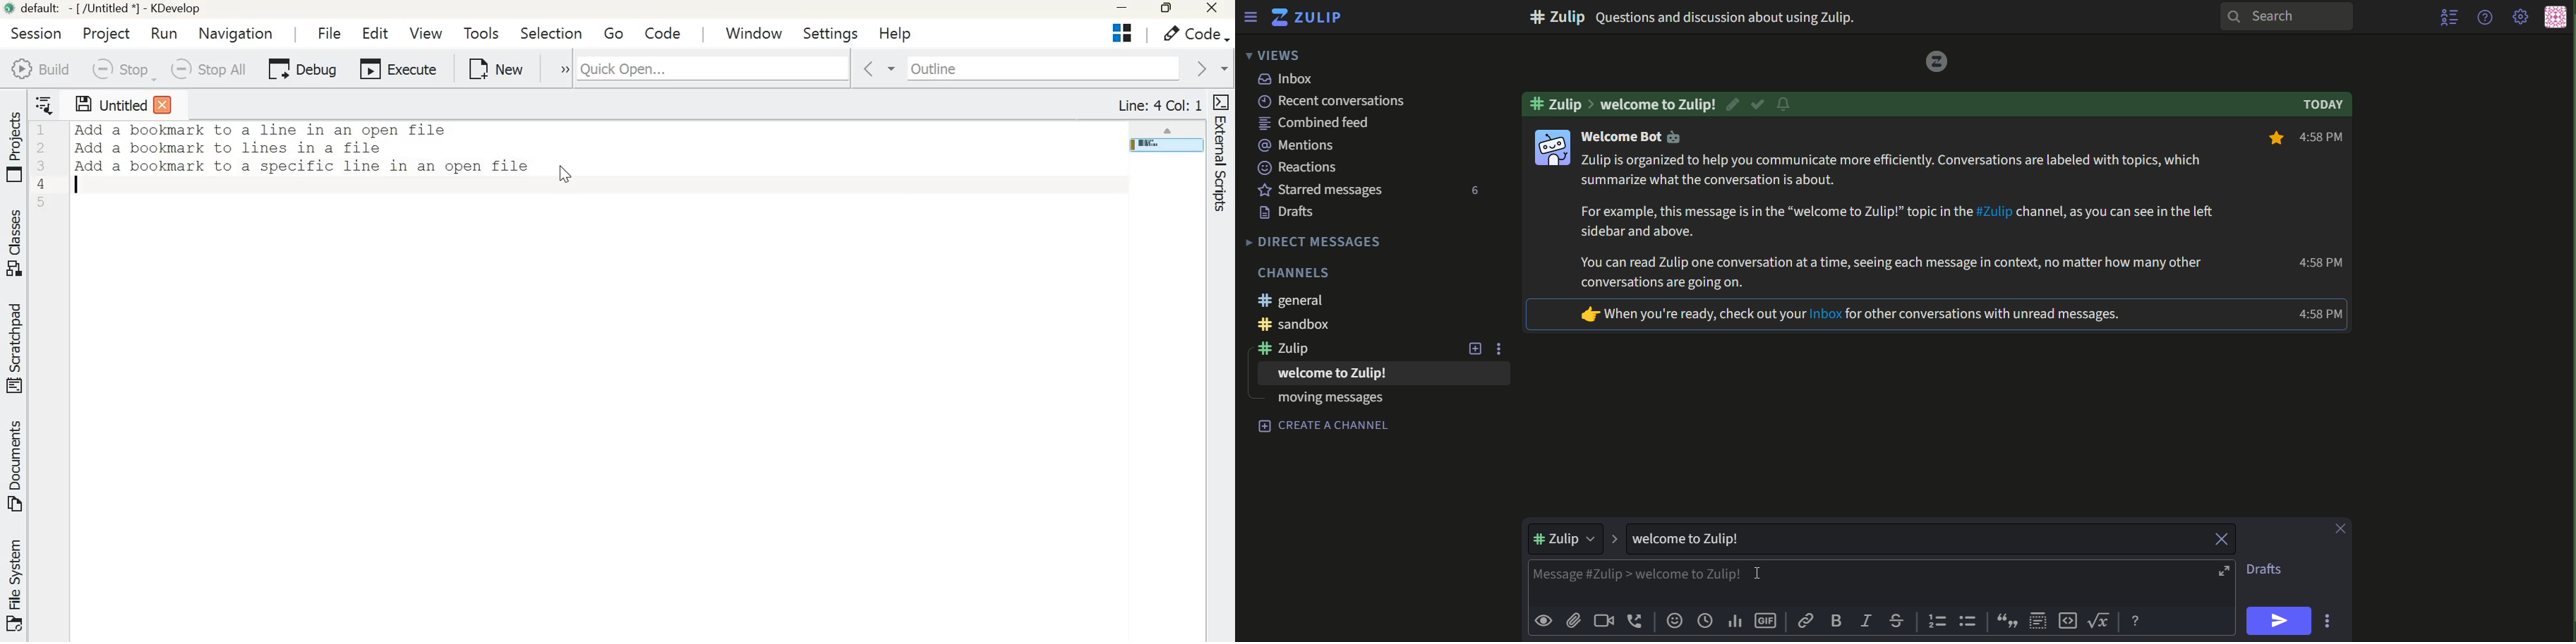 The width and height of the screenshot is (2576, 644). I want to click on formatting, so click(2138, 622).